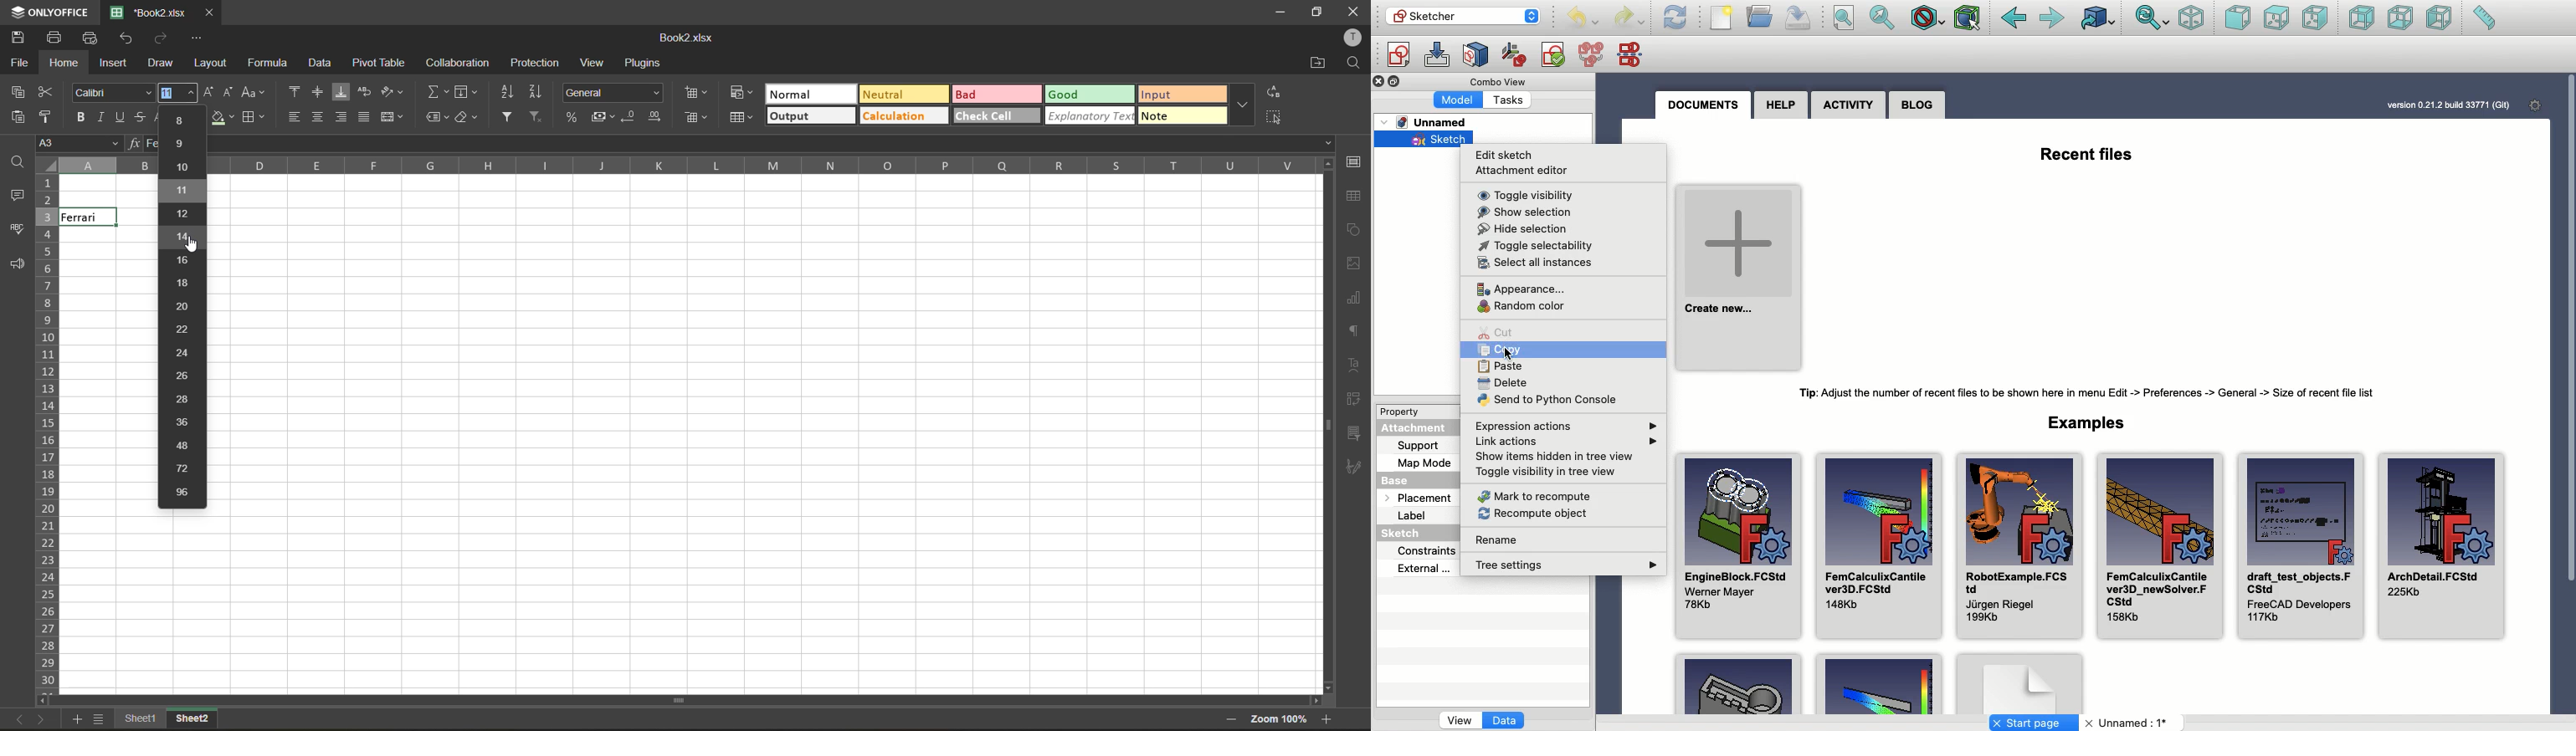 This screenshot has height=756, width=2576. Describe the element at coordinates (456, 64) in the screenshot. I see `collaboration` at that location.